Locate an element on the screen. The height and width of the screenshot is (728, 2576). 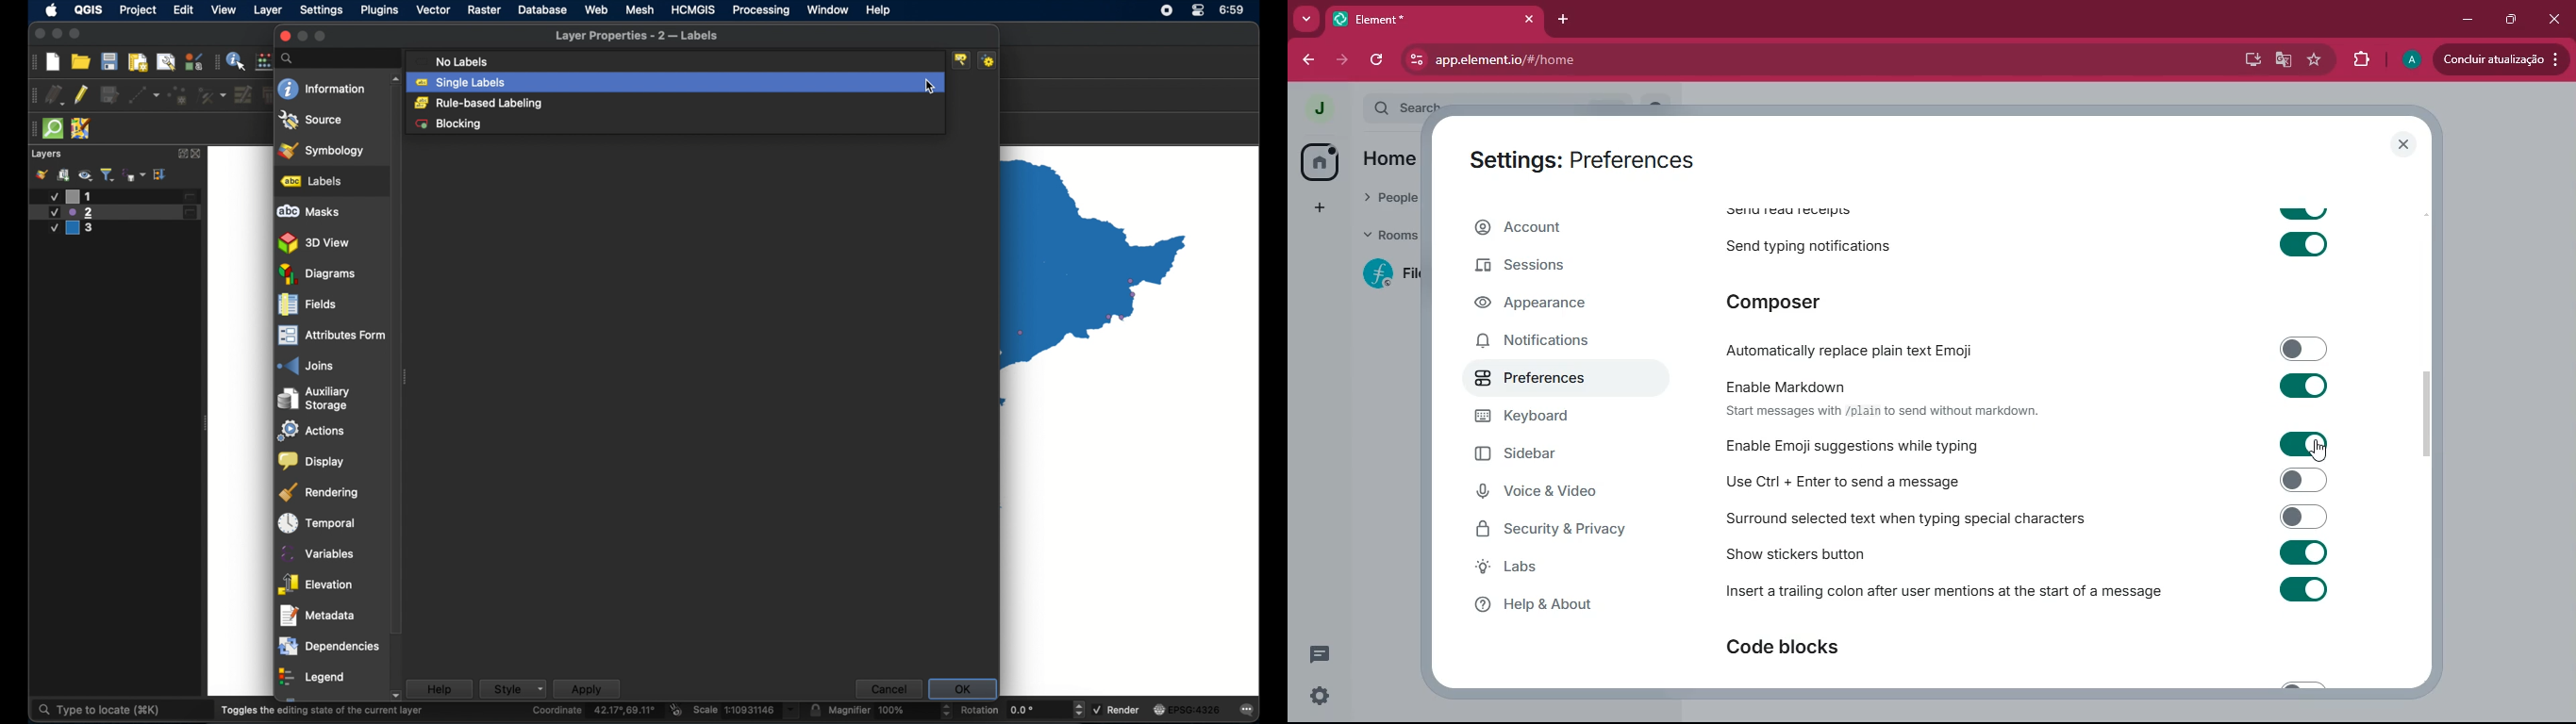
current edits is located at coordinates (54, 95).